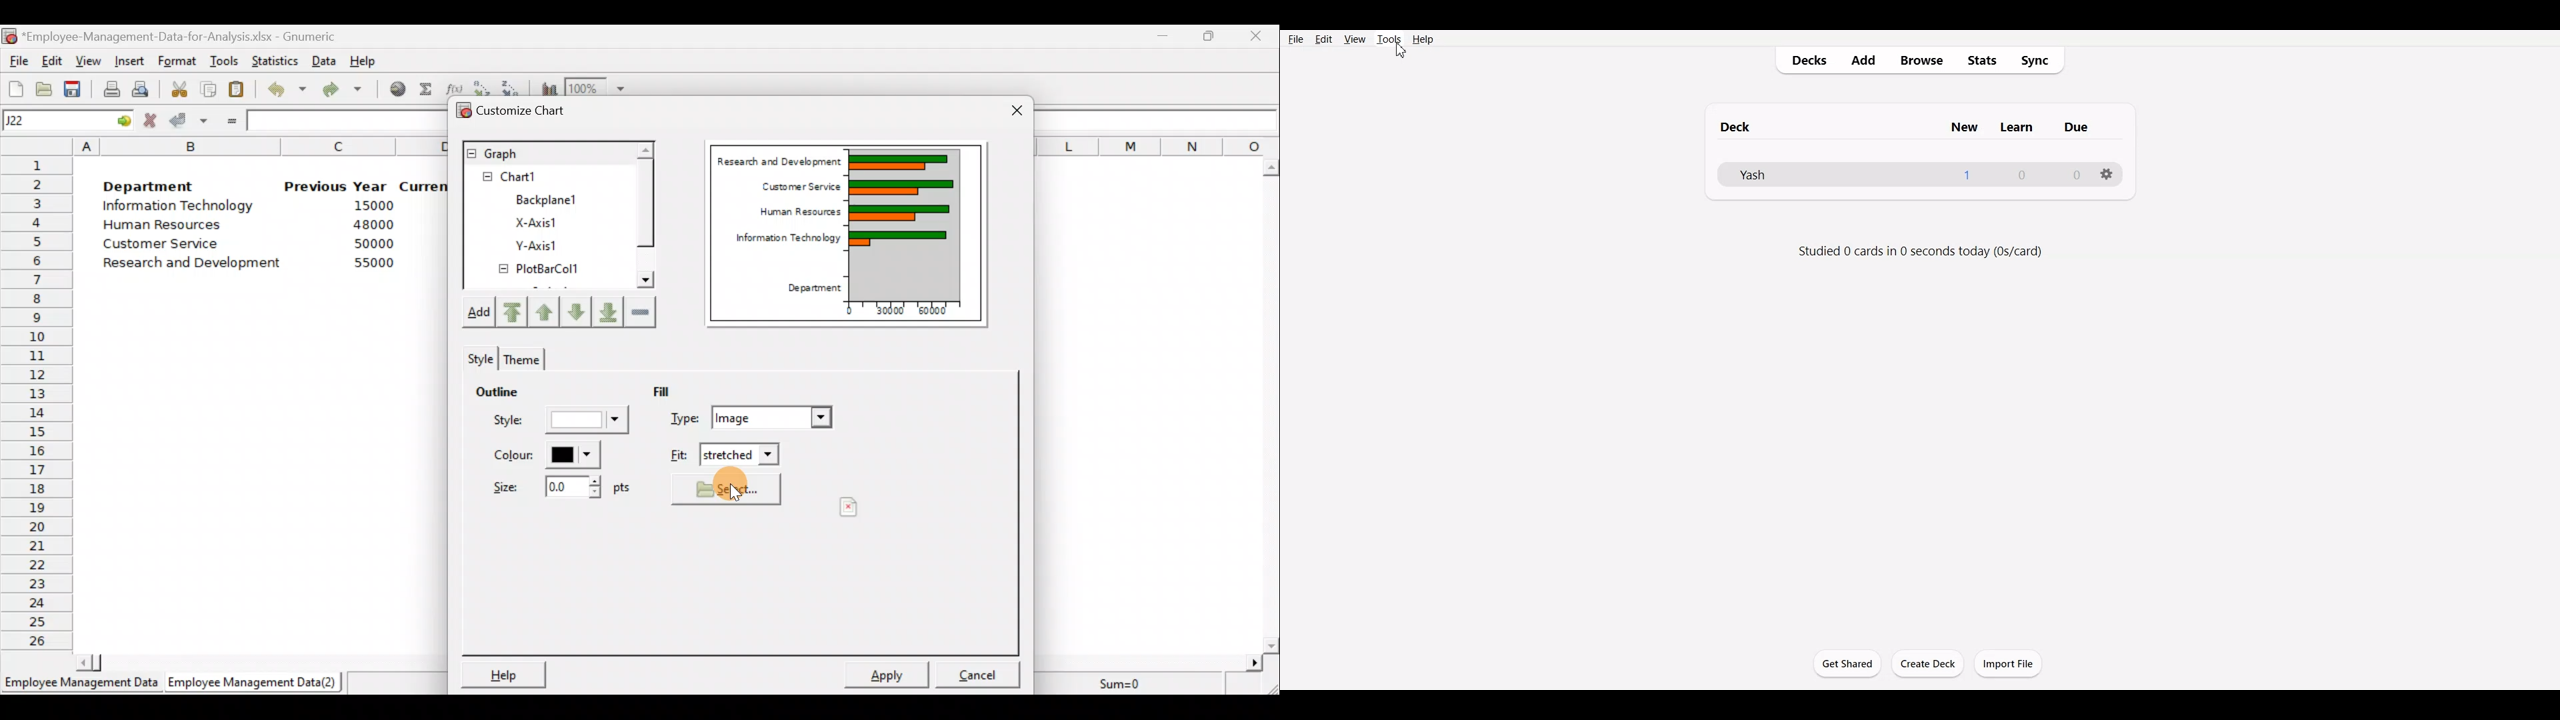 This screenshot has height=728, width=2576. What do you see at coordinates (255, 683) in the screenshot?
I see `Employee Management Data (2)` at bounding box center [255, 683].